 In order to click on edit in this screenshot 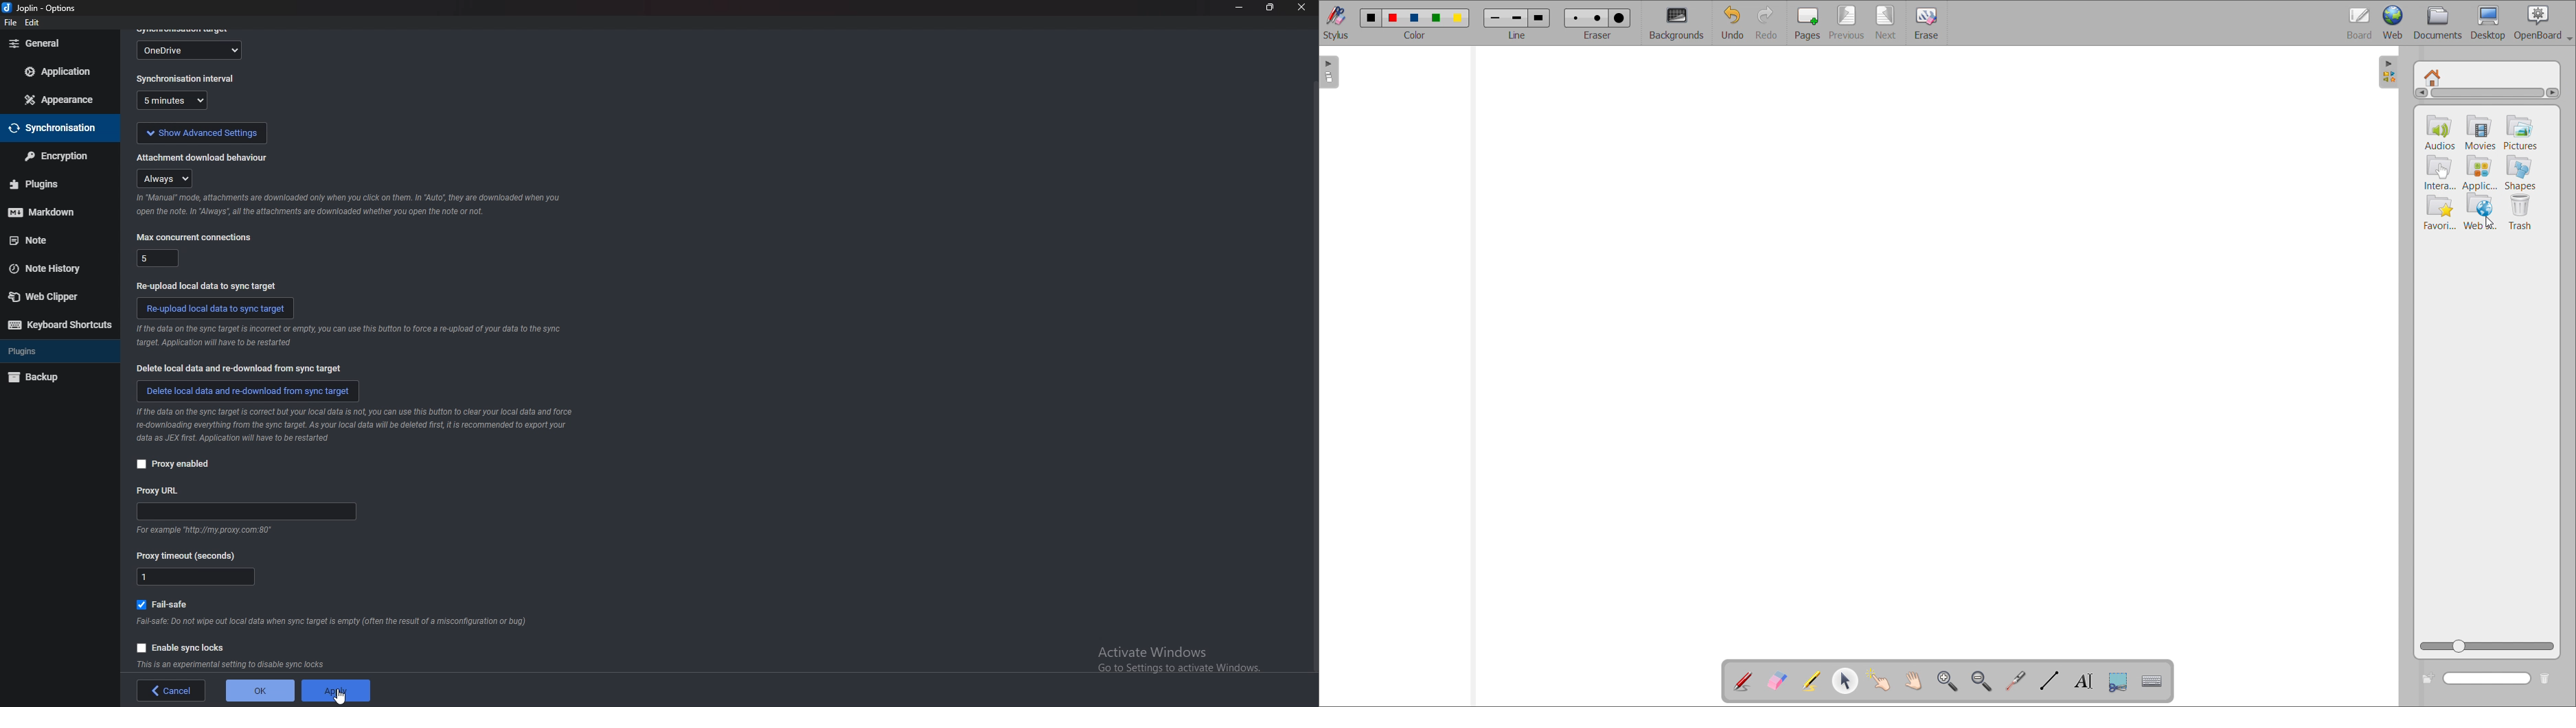, I will do `click(34, 23)`.